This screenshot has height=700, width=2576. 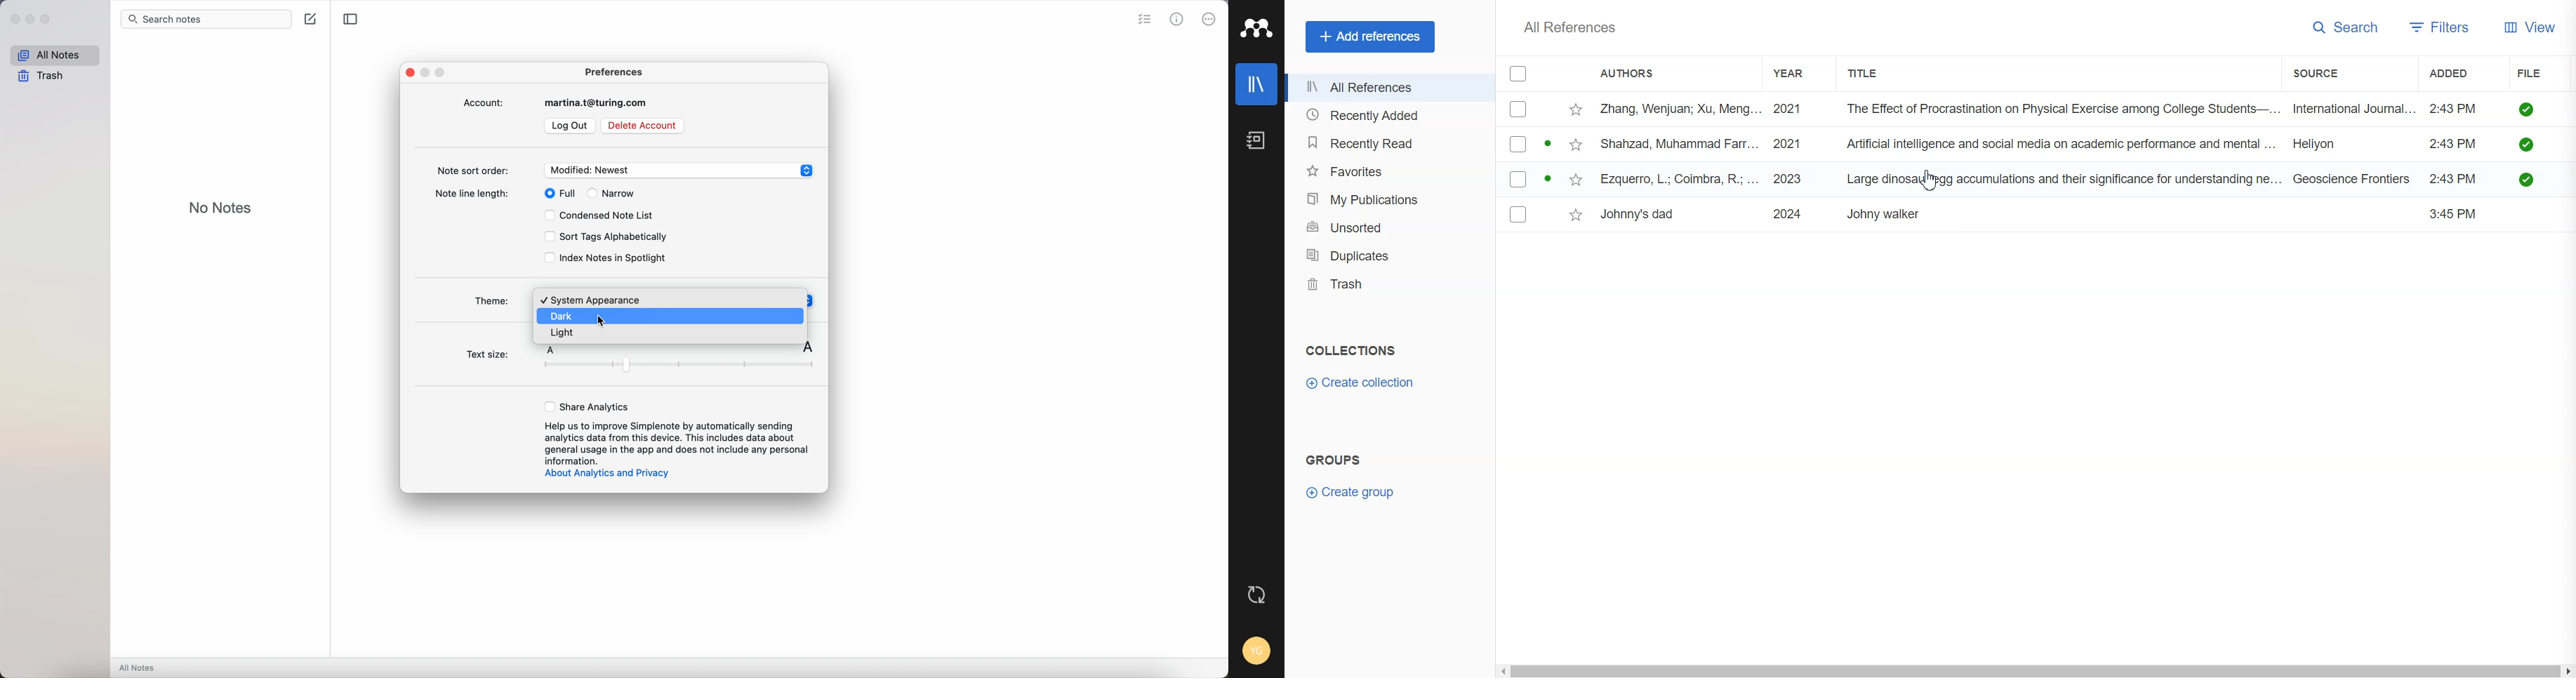 What do you see at coordinates (1383, 281) in the screenshot?
I see `Trash` at bounding box center [1383, 281].